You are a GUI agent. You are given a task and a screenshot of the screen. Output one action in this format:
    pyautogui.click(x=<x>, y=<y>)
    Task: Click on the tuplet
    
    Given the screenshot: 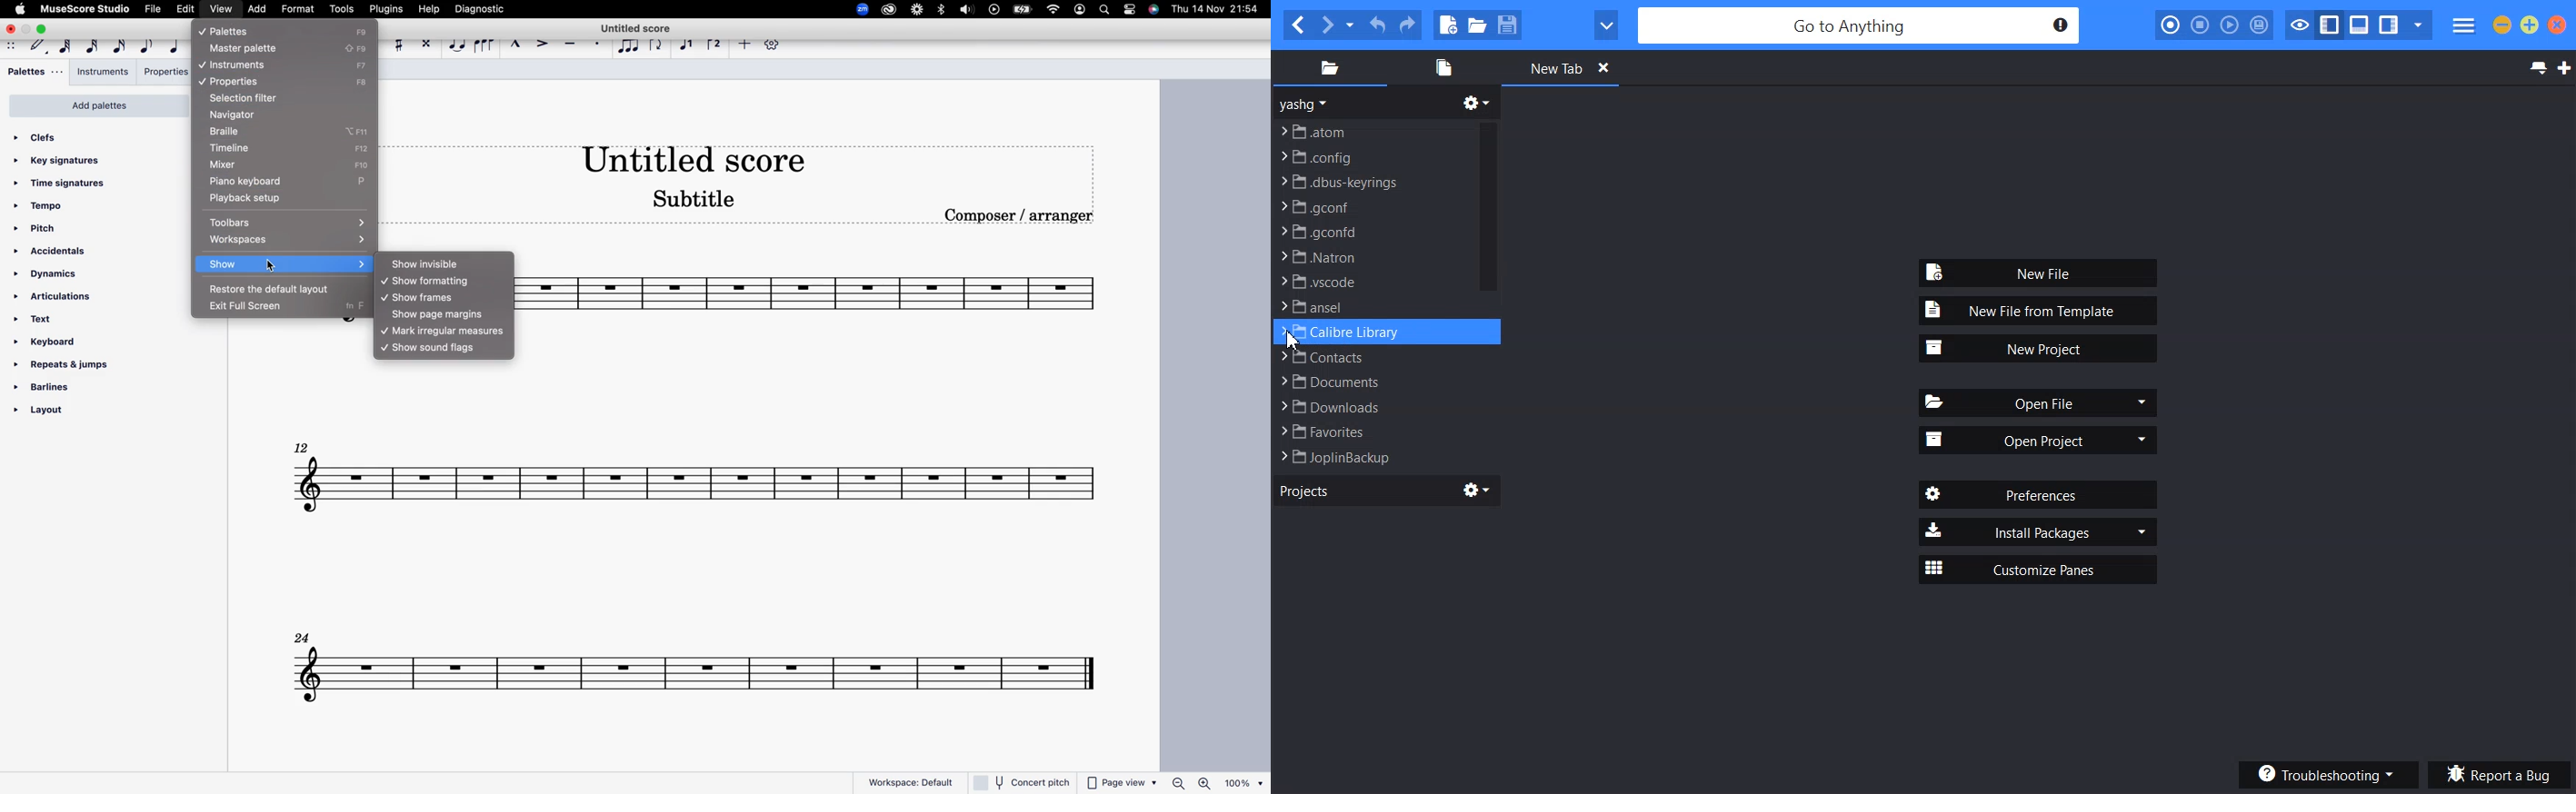 What is the action you would take?
    pyautogui.click(x=625, y=49)
    